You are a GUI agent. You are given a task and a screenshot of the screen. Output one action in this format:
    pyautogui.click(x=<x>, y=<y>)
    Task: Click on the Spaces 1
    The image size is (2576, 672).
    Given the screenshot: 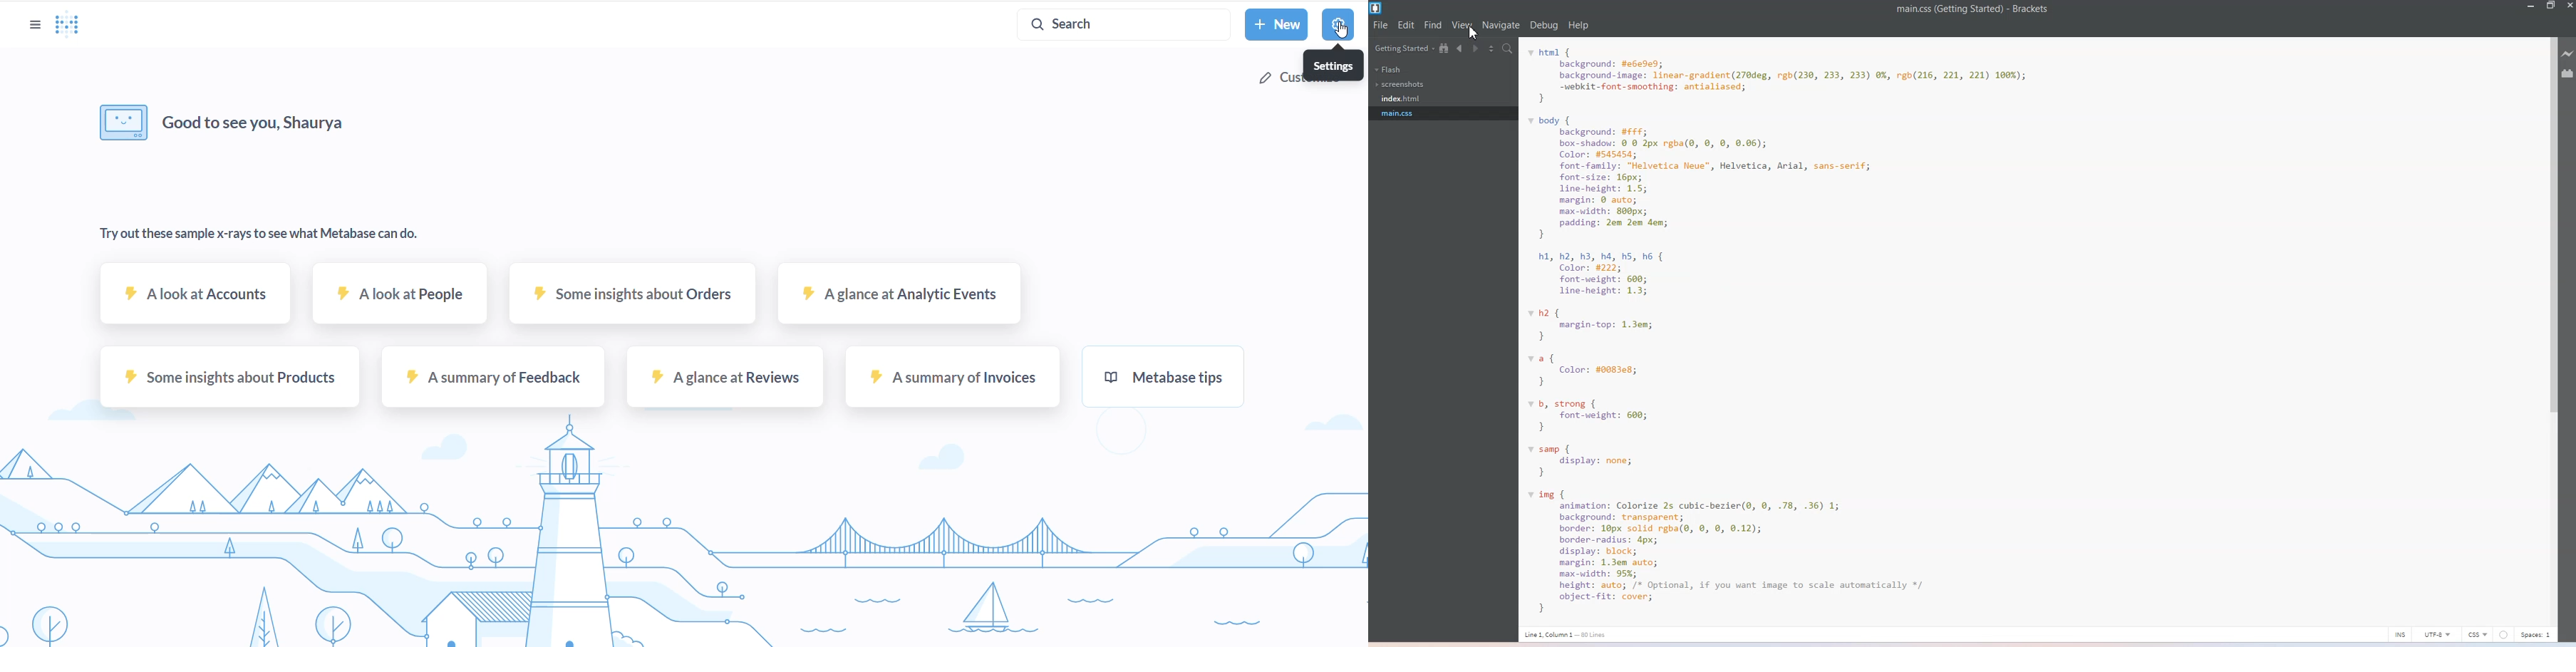 What is the action you would take?
    pyautogui.click(x=2538, y=634)
    